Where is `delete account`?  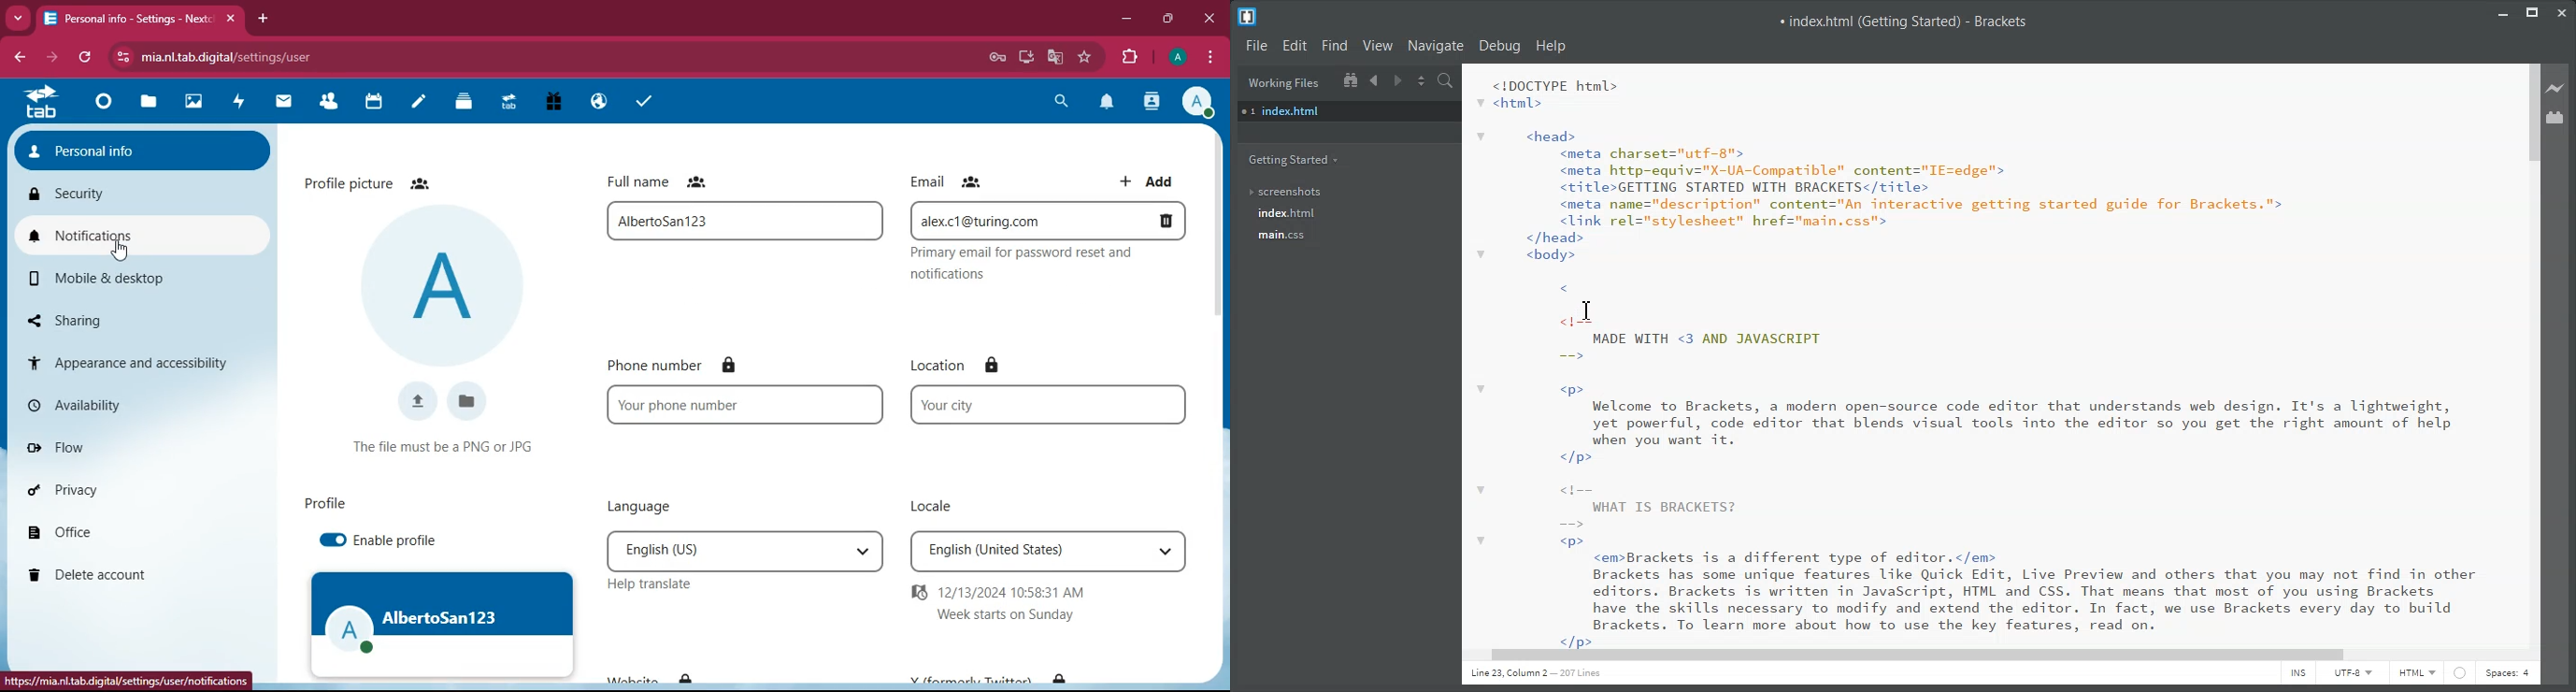 delete account is located at coordinates (138, 577).